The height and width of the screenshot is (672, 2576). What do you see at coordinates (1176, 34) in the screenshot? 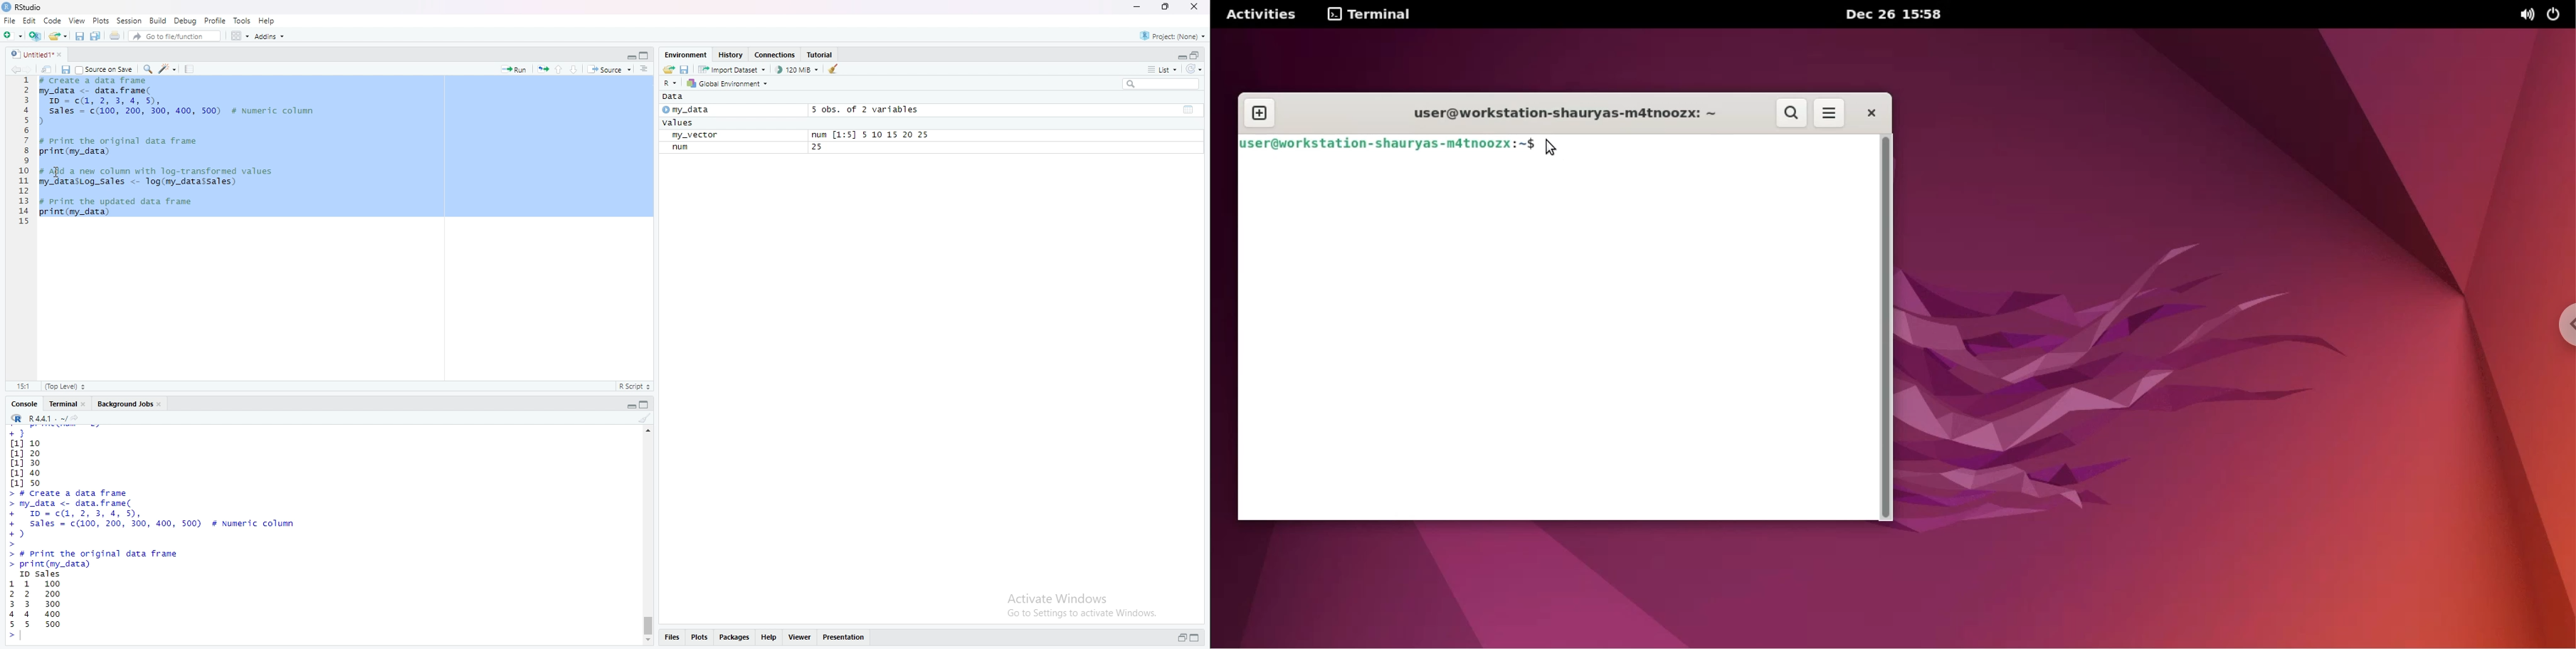
I see `Project:(None)` at bounding box center [1176, 34].